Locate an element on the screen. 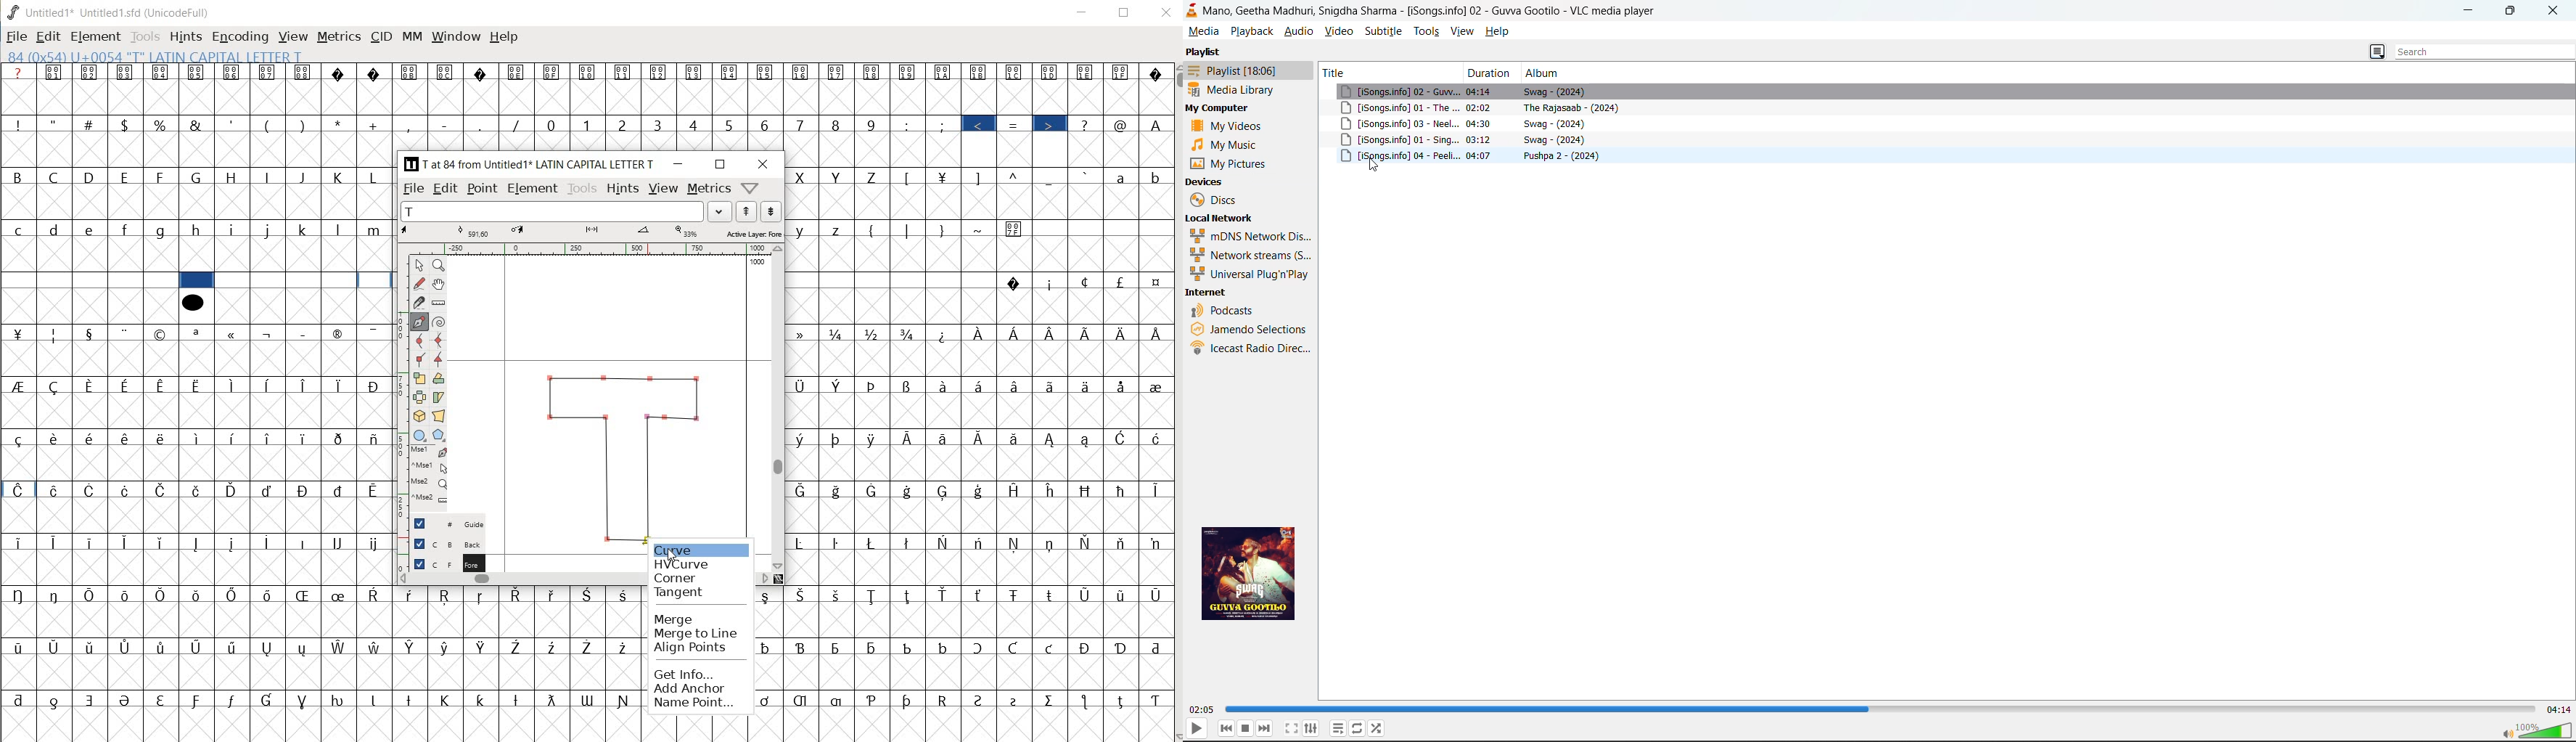  Mano, Geetha Madhuri, Snigdha Sharma - [iSongs.info] 02 - Guvva gootilo - VLC media player is located at coordinates (1421, 9).